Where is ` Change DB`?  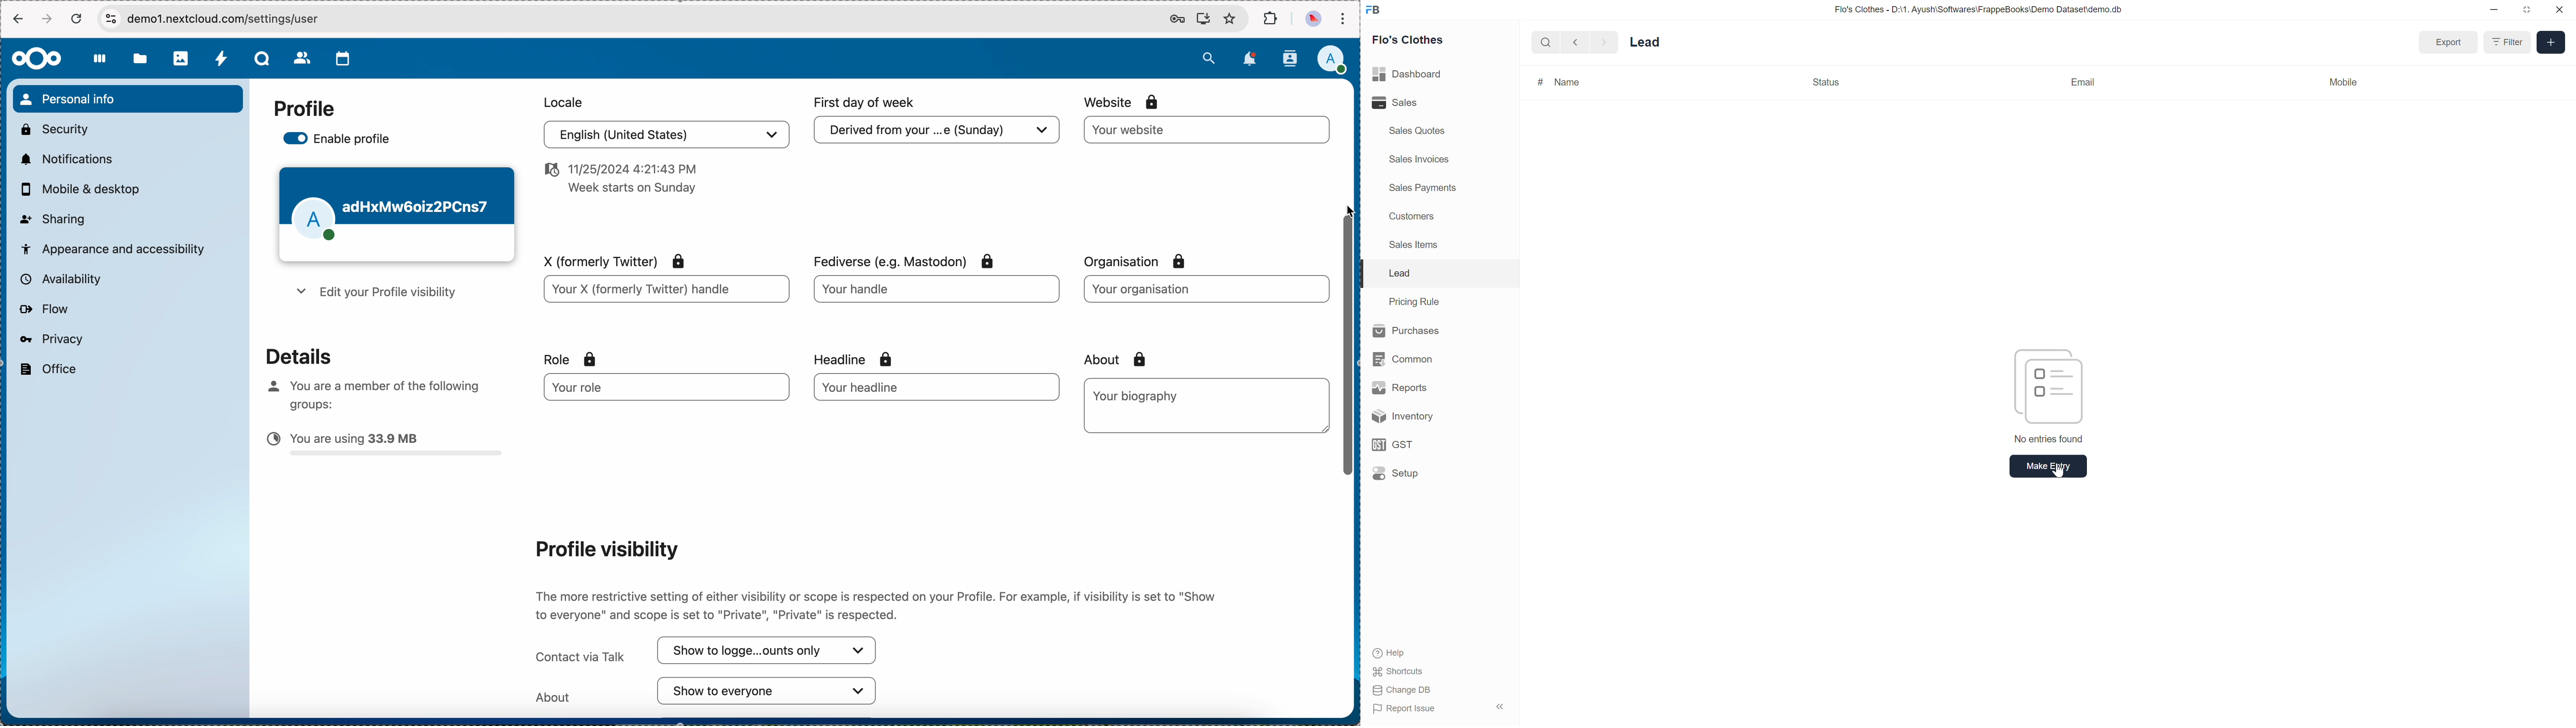
 Change DB is located at coordinates (1400, 691).